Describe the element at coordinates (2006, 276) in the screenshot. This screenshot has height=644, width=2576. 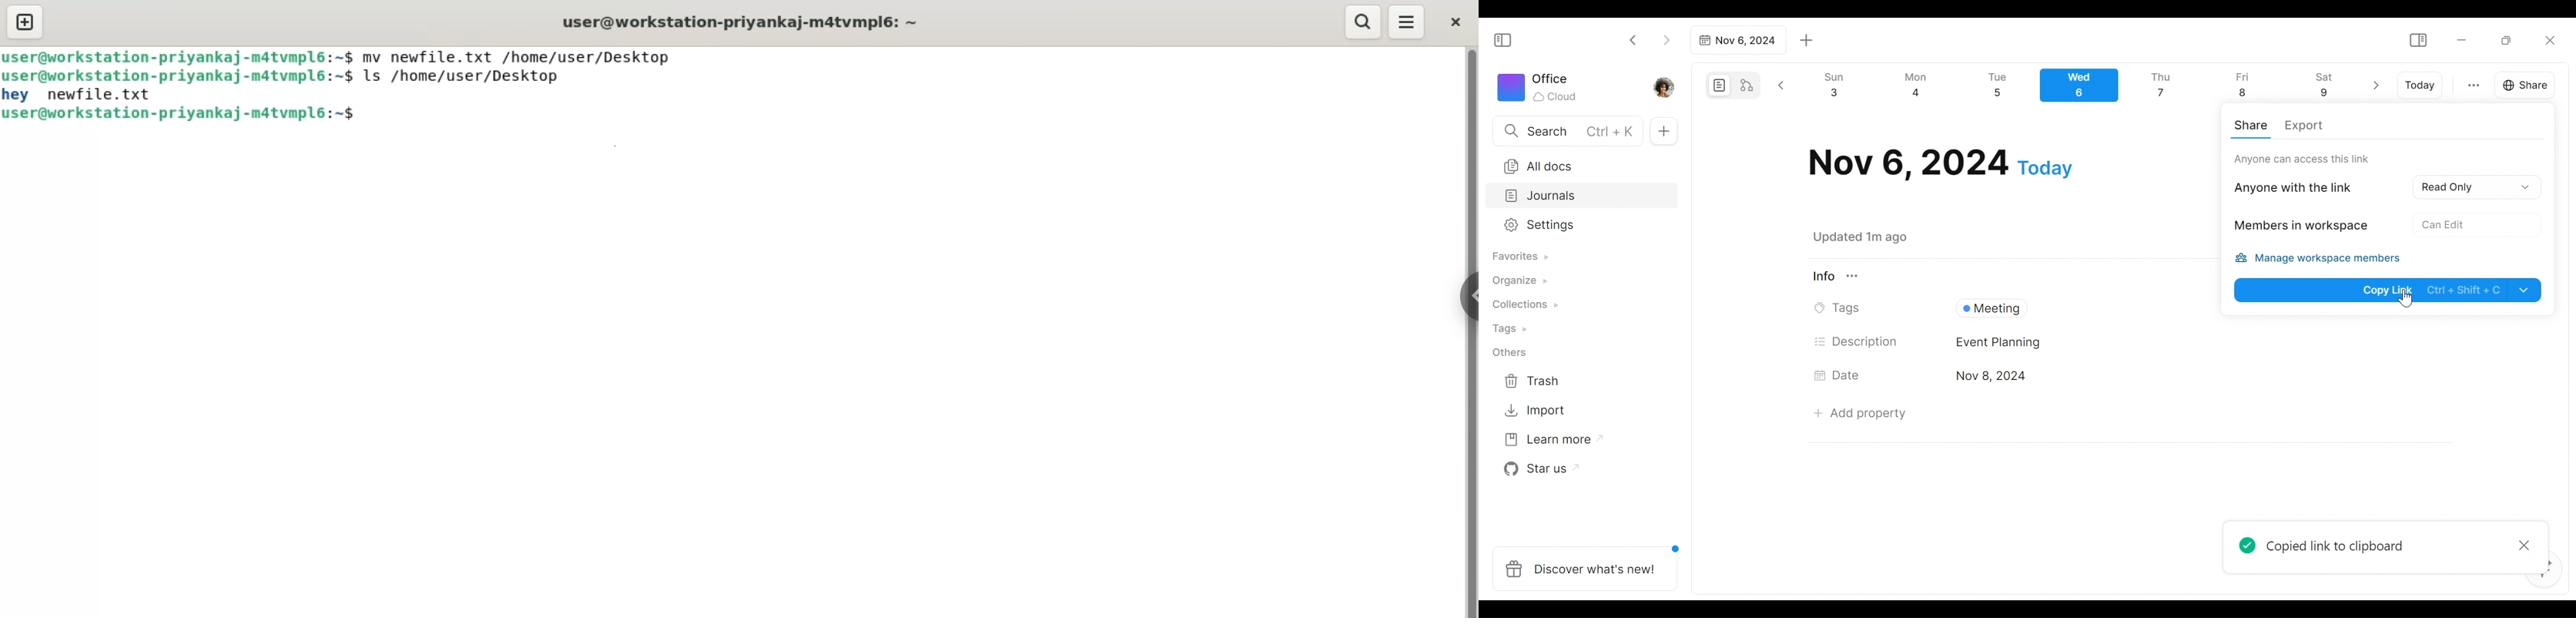
I see `View Information` at that location.